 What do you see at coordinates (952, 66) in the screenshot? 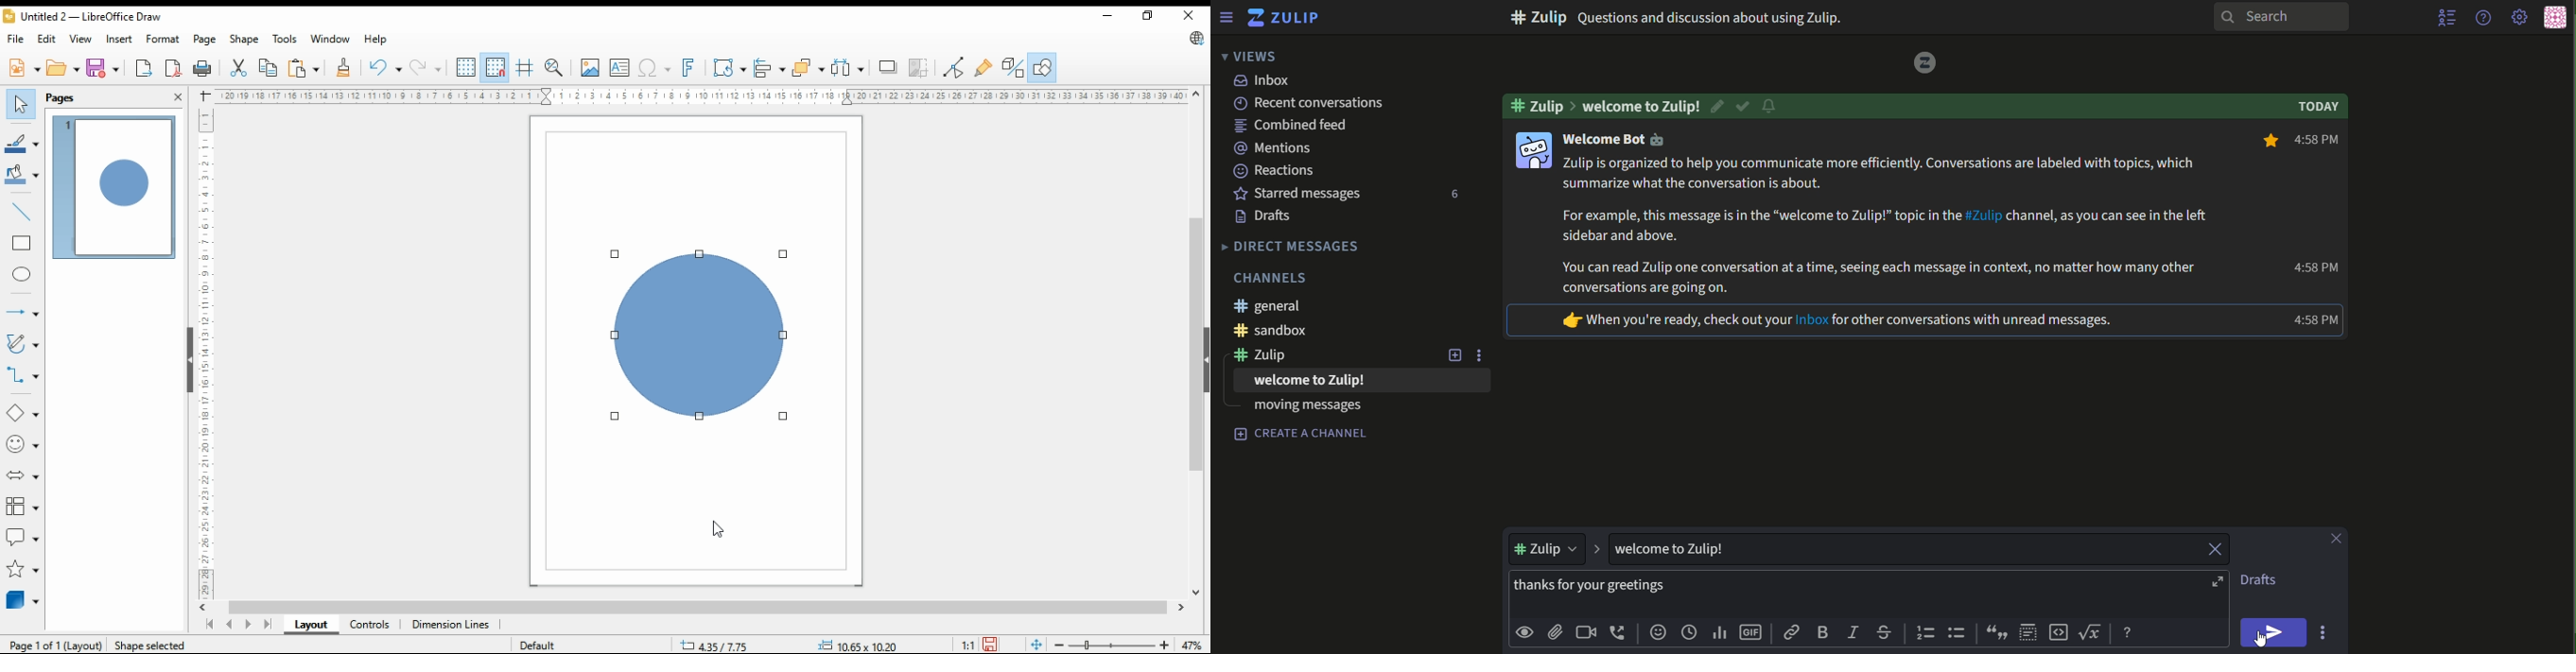
I see `toggle point edit mode` at bounding box center [952, 66].